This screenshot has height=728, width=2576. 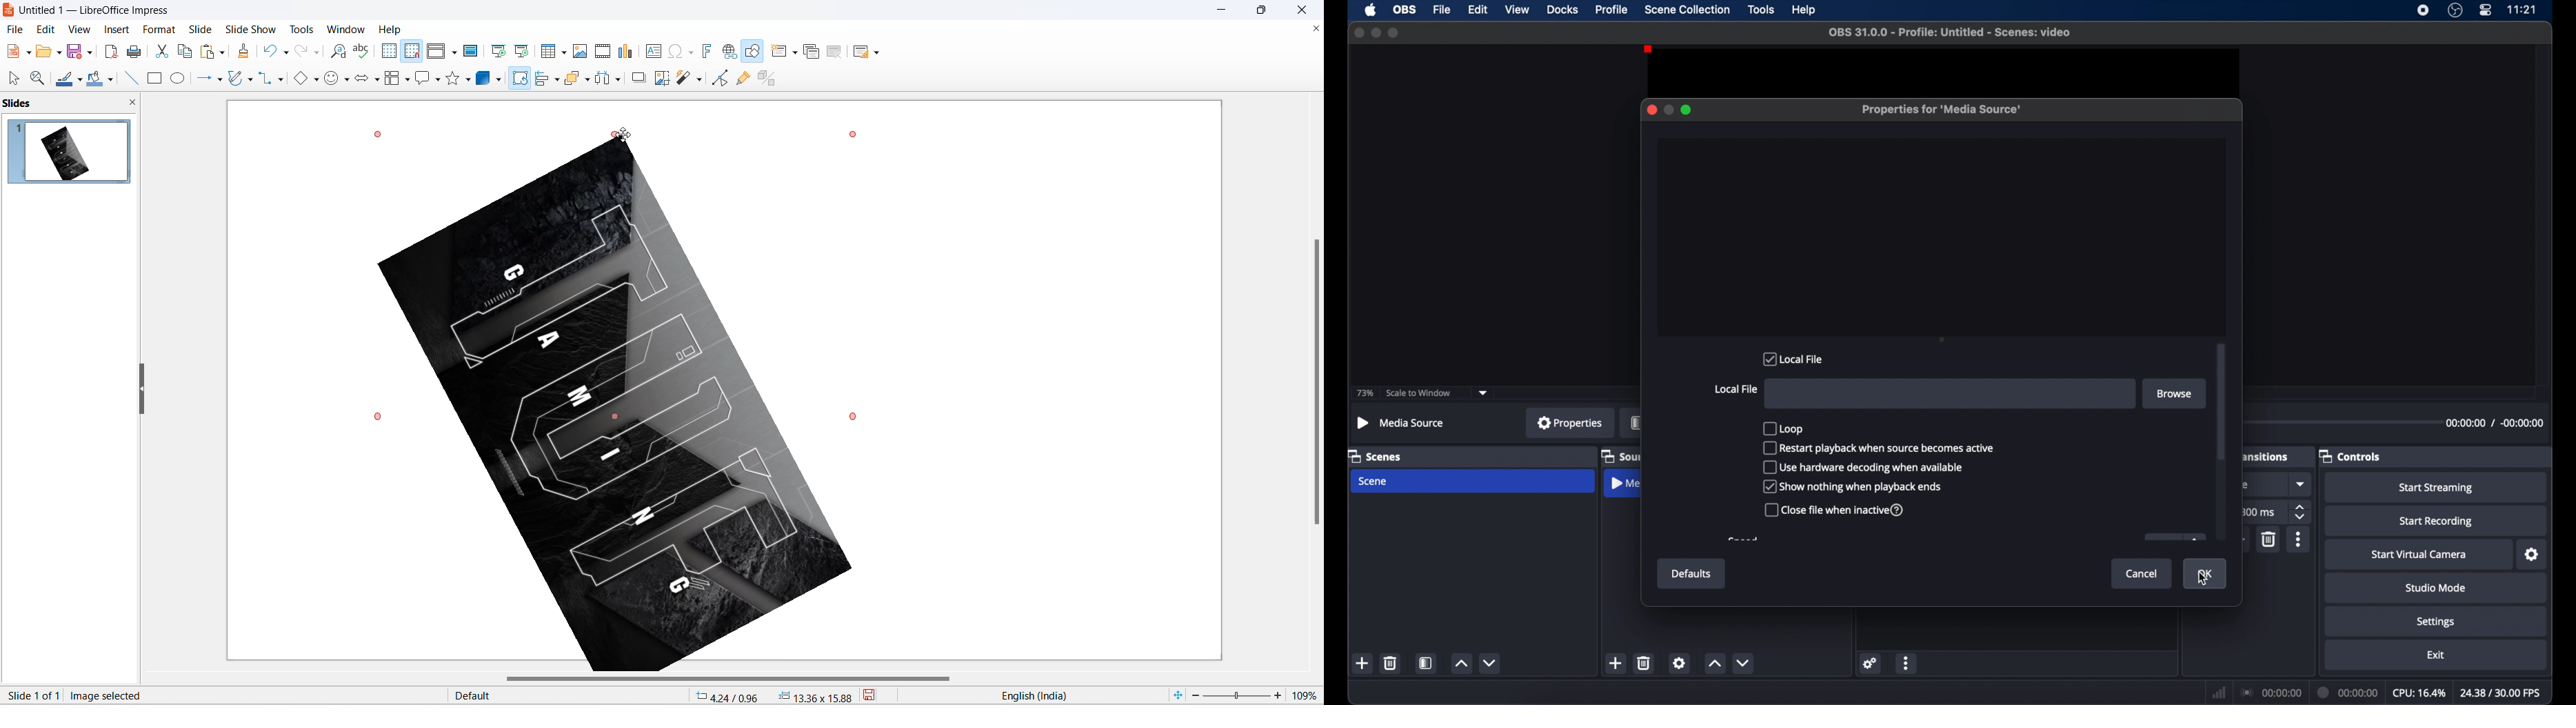 What do you see at coordinates (1623, 456) in the screenshot?
I see `sources` at bounding box center [1623, 456].